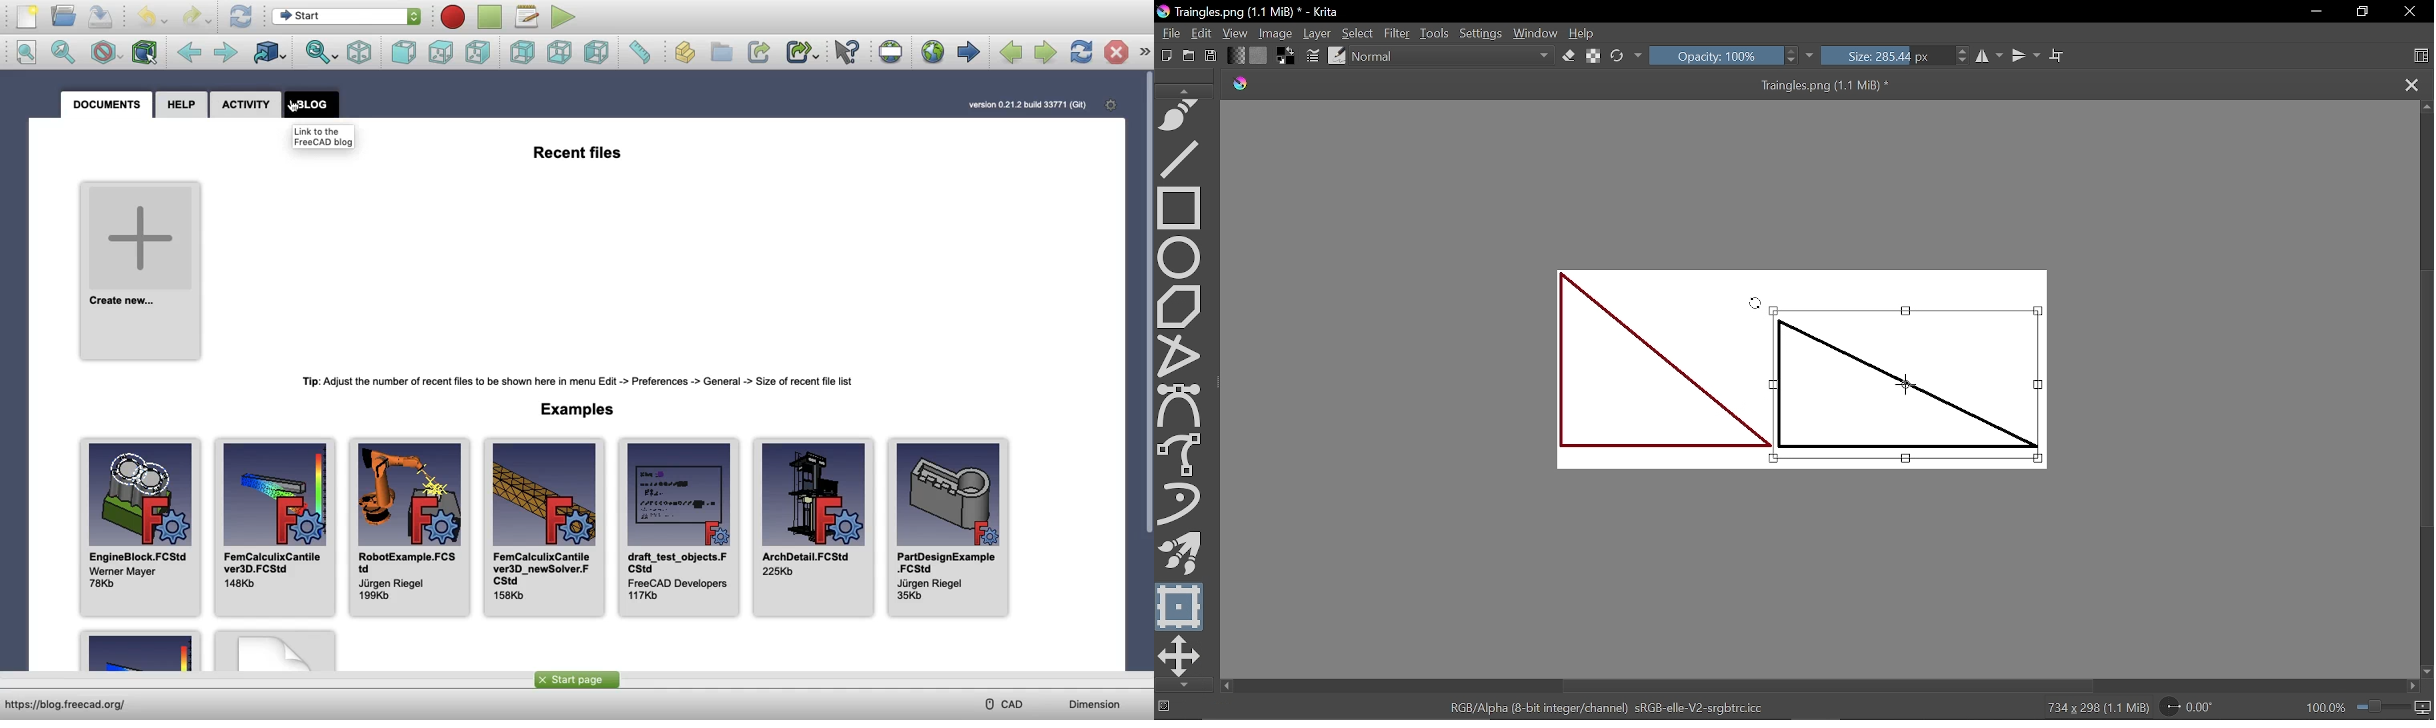 The width and height of the screenshot is (2436, 728). What do you see at coordinates (1535, 34) in the screenshot?
I see `Window` at bounding box center [1535, 34].